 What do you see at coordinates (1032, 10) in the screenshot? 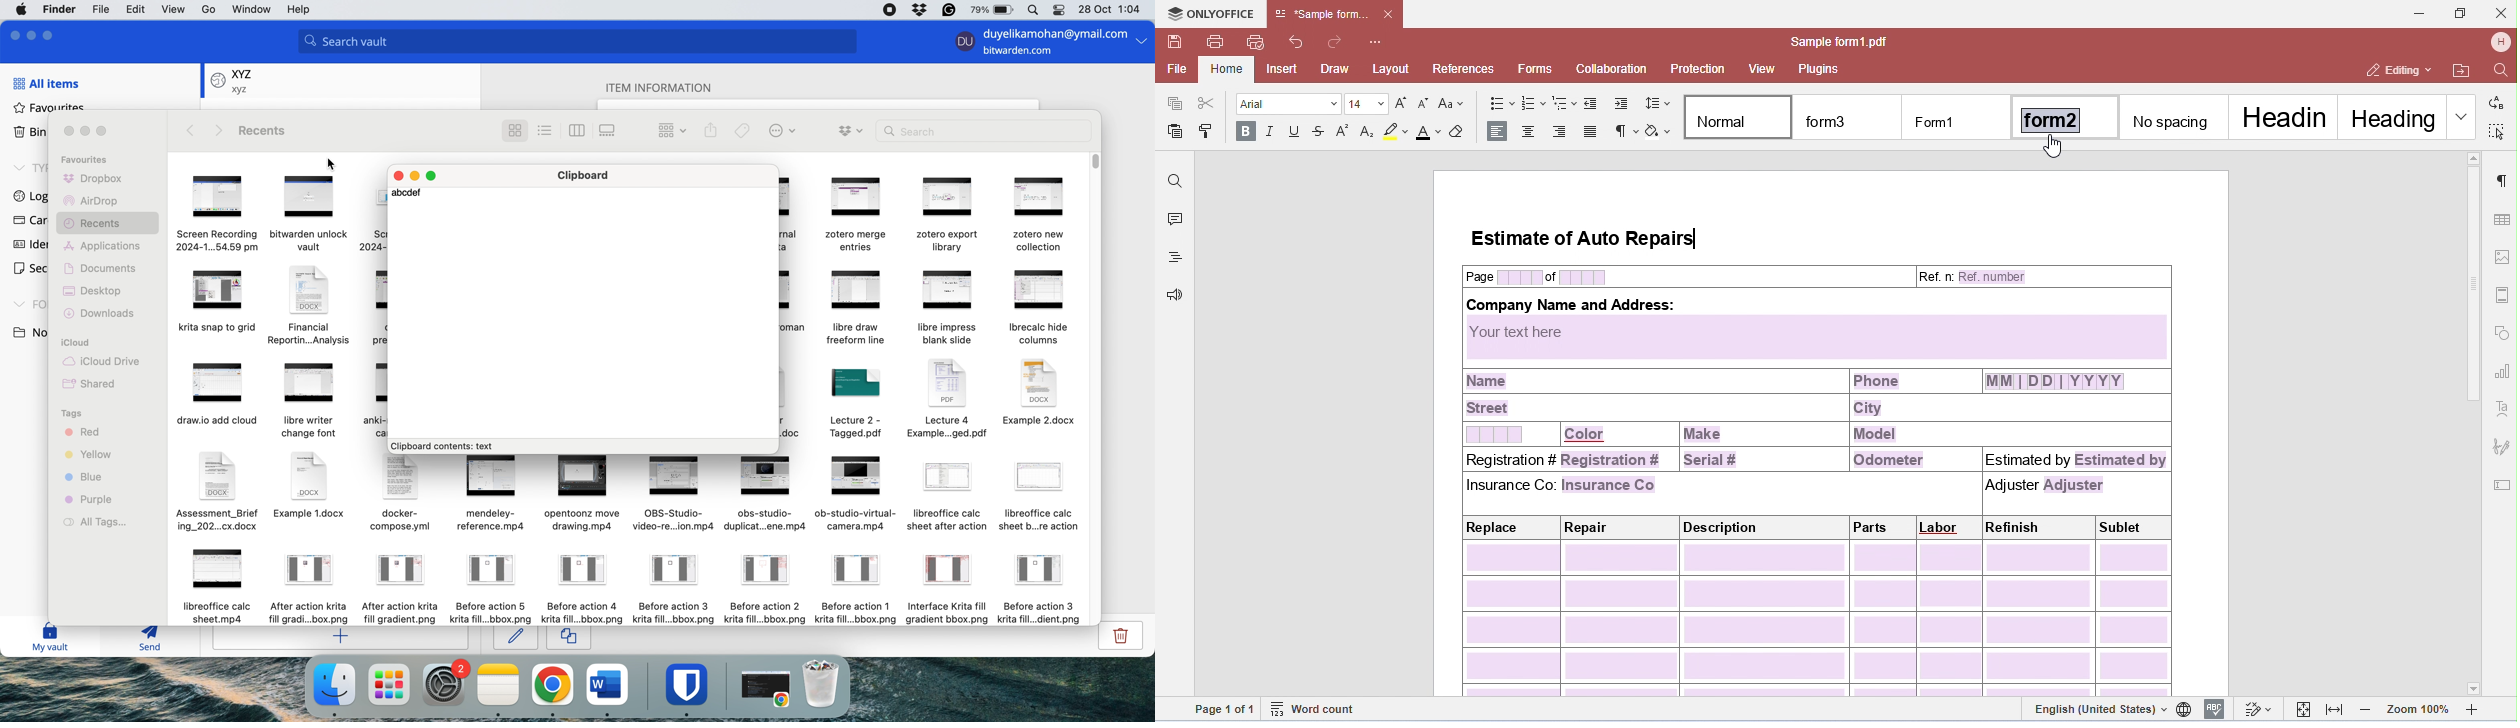
I see `spotlight search` at bounding box center [1032, 10].